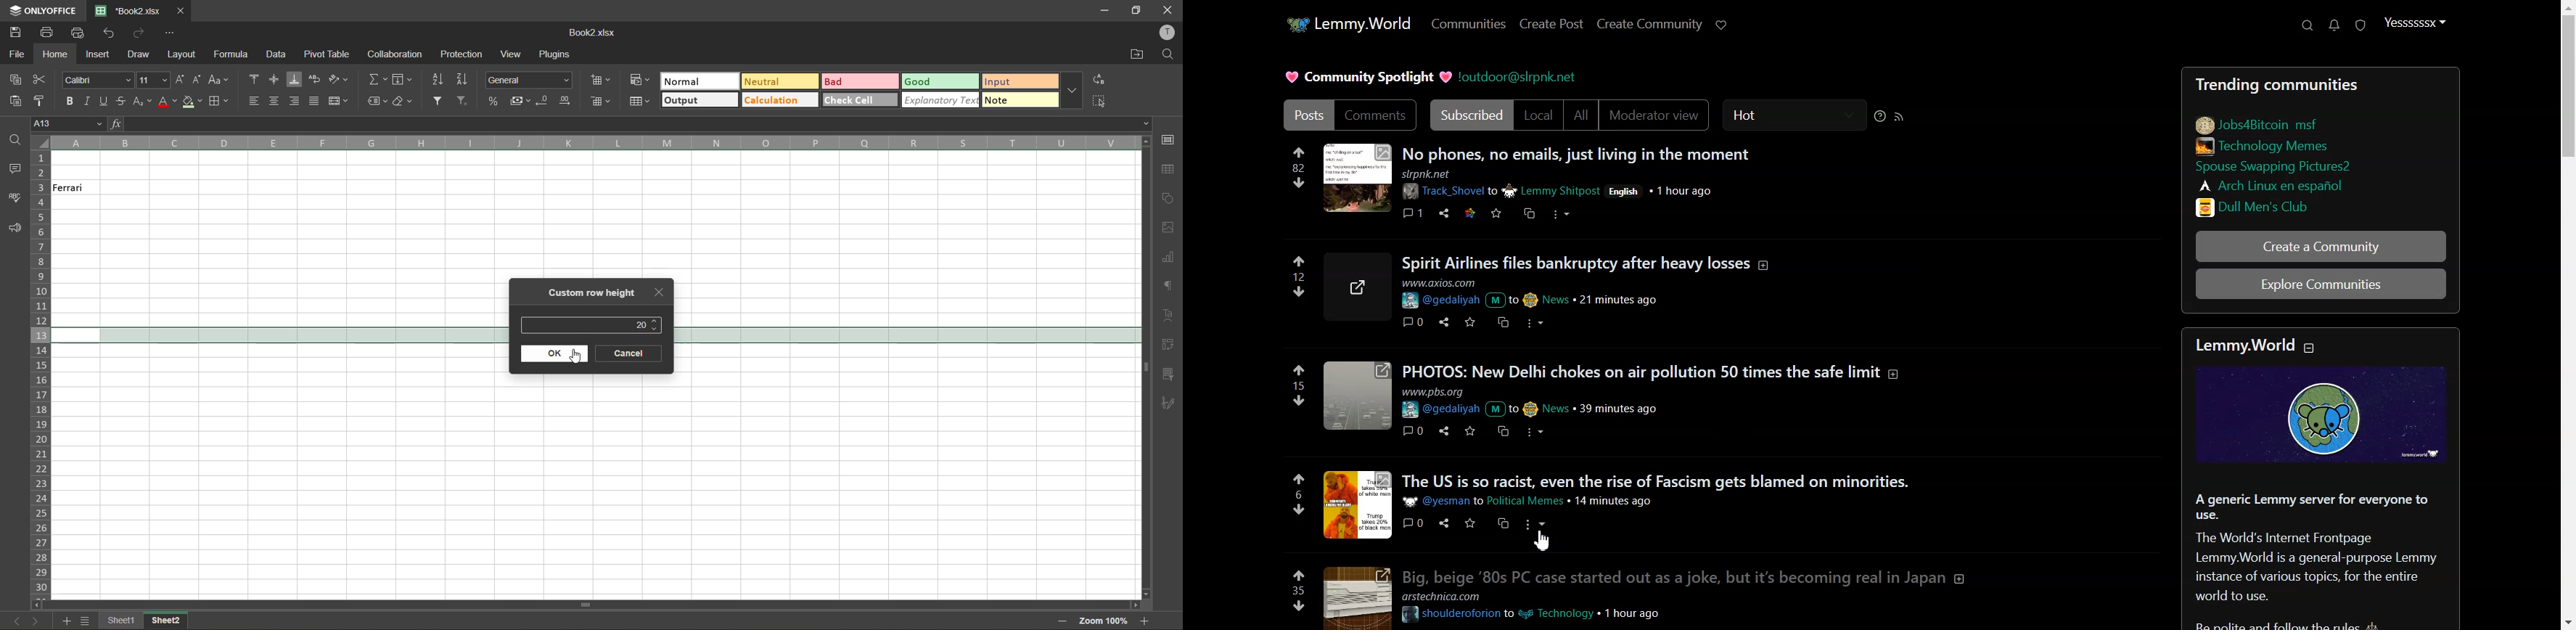  I want to click on Support Limmy, so click(1722, 25).